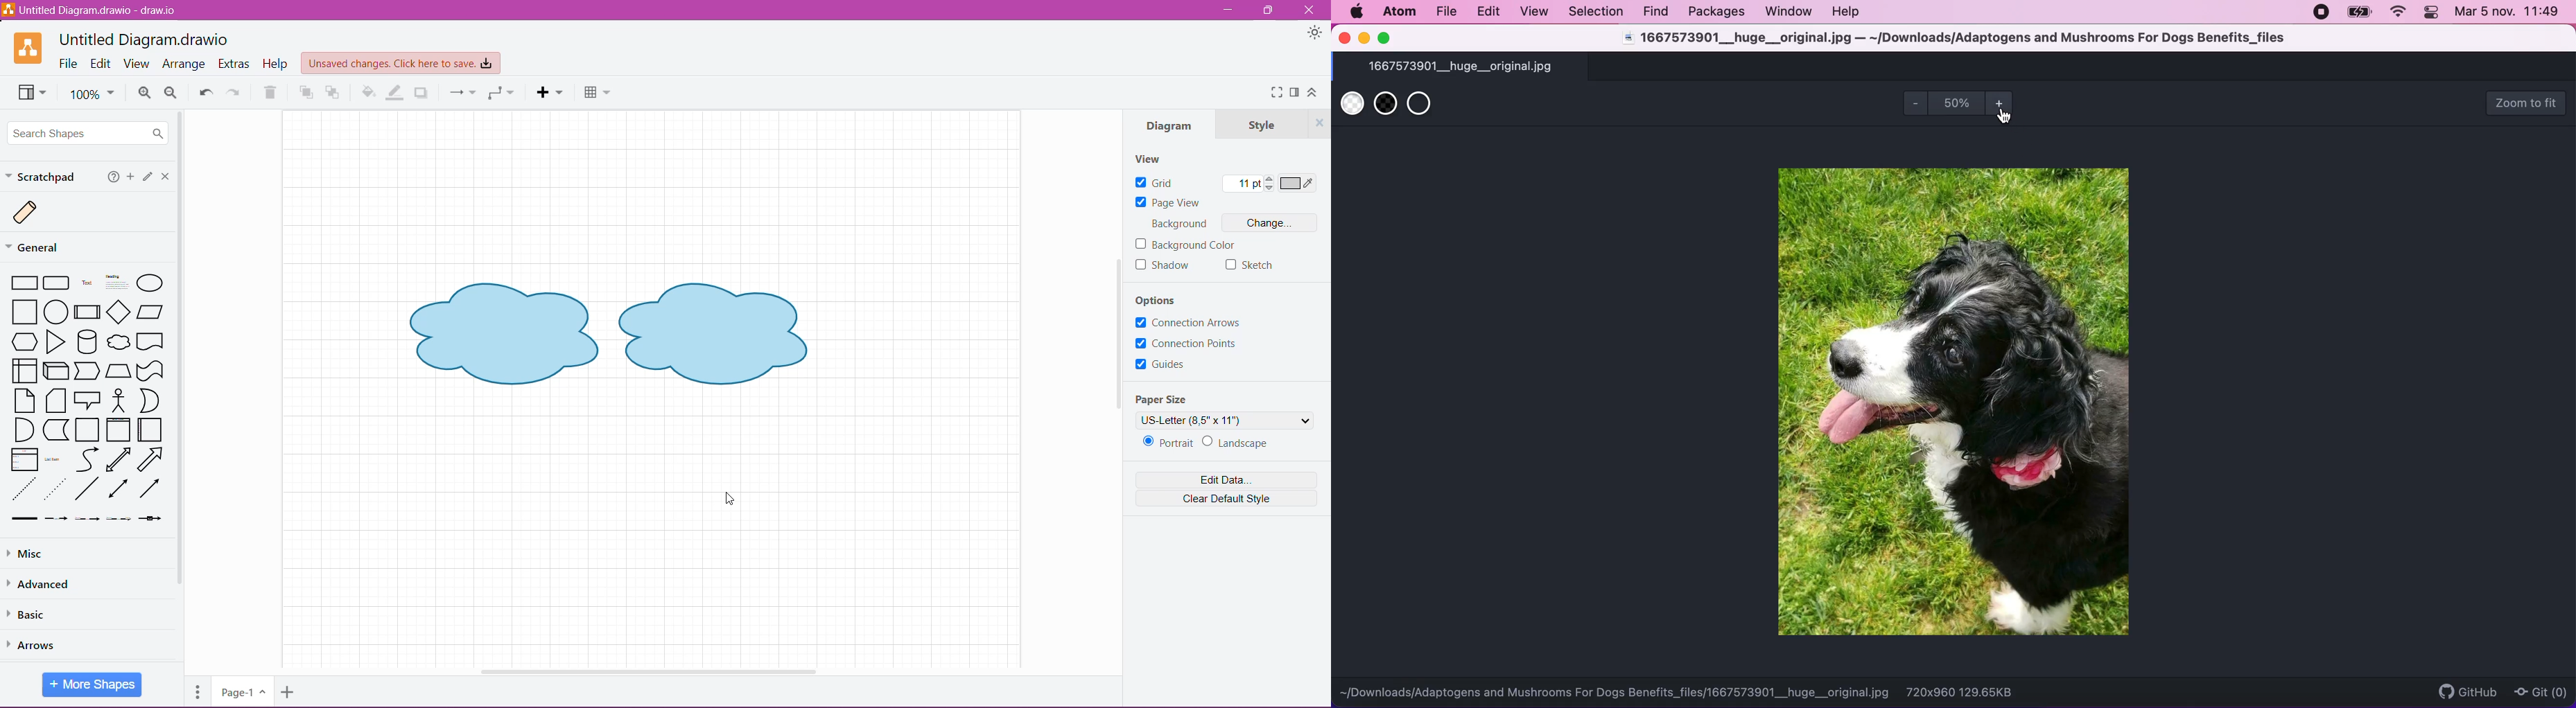  Describe the element at coordinates (36, 213) in the screenshot. I see `Scratch Image` at that location.